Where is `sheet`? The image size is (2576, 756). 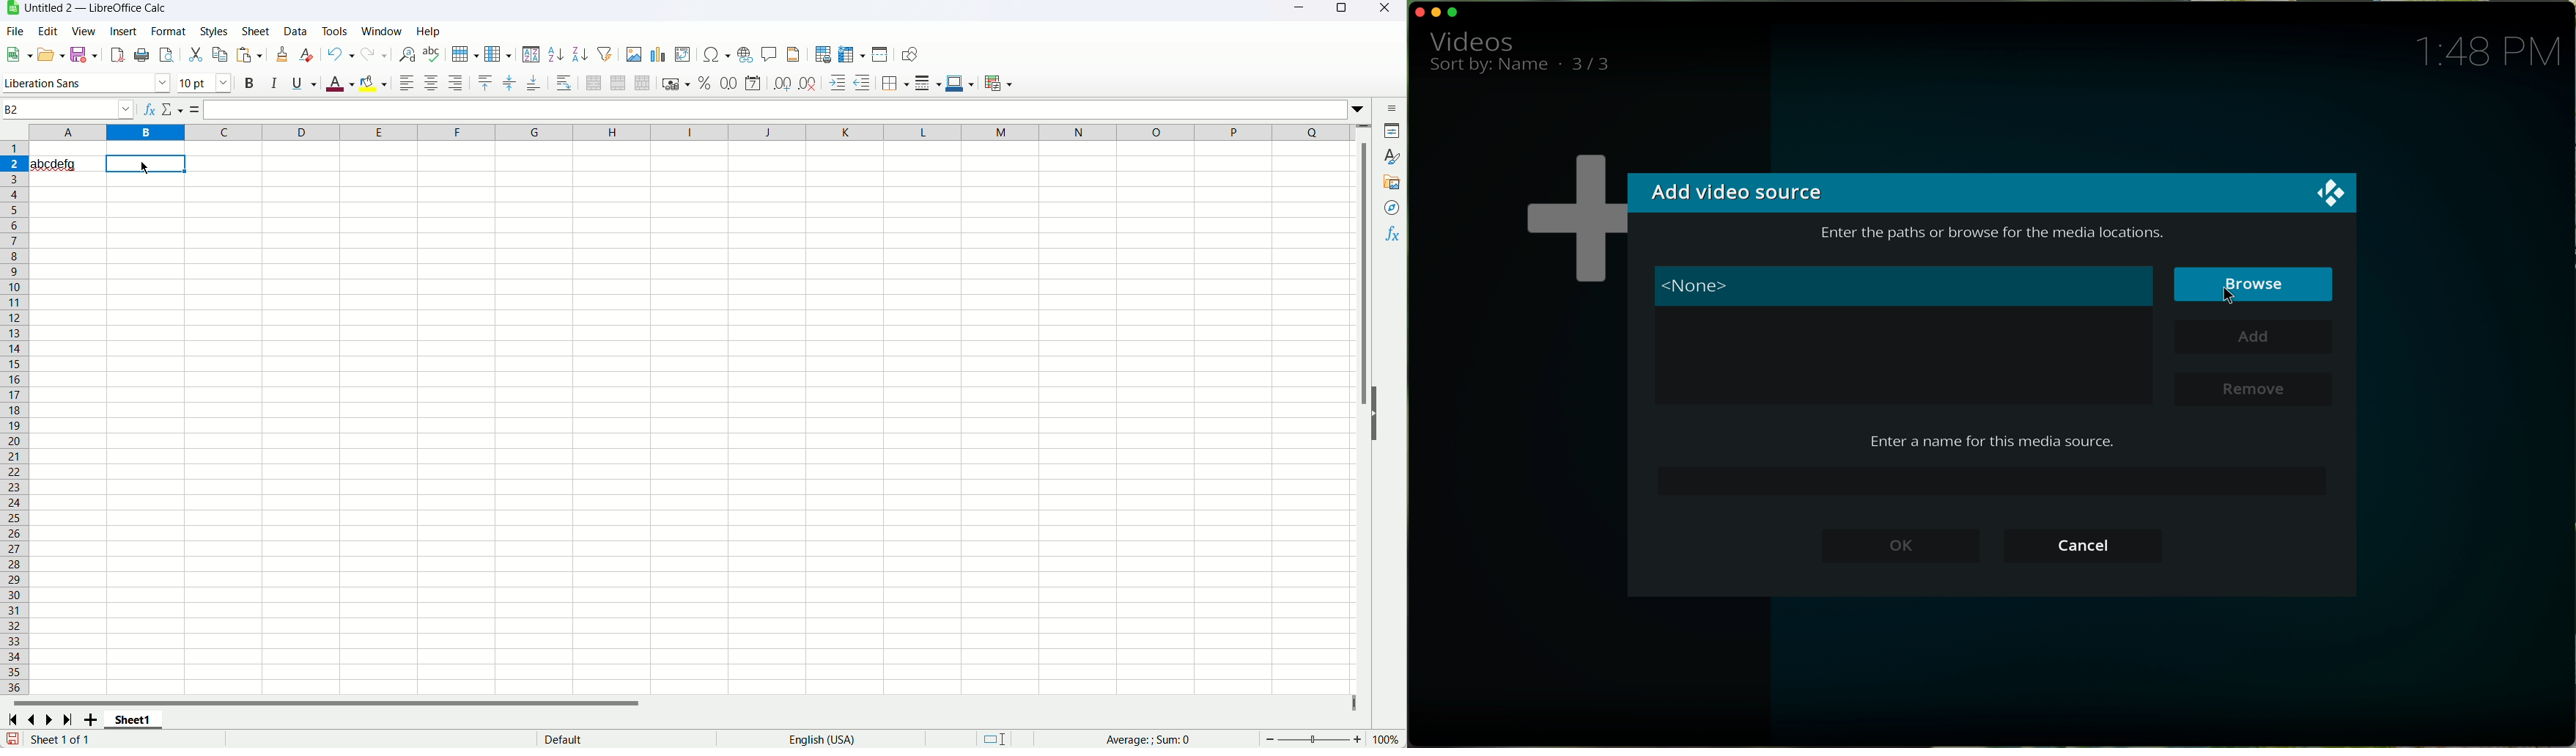
sheet is located at coordinates (258, 31).